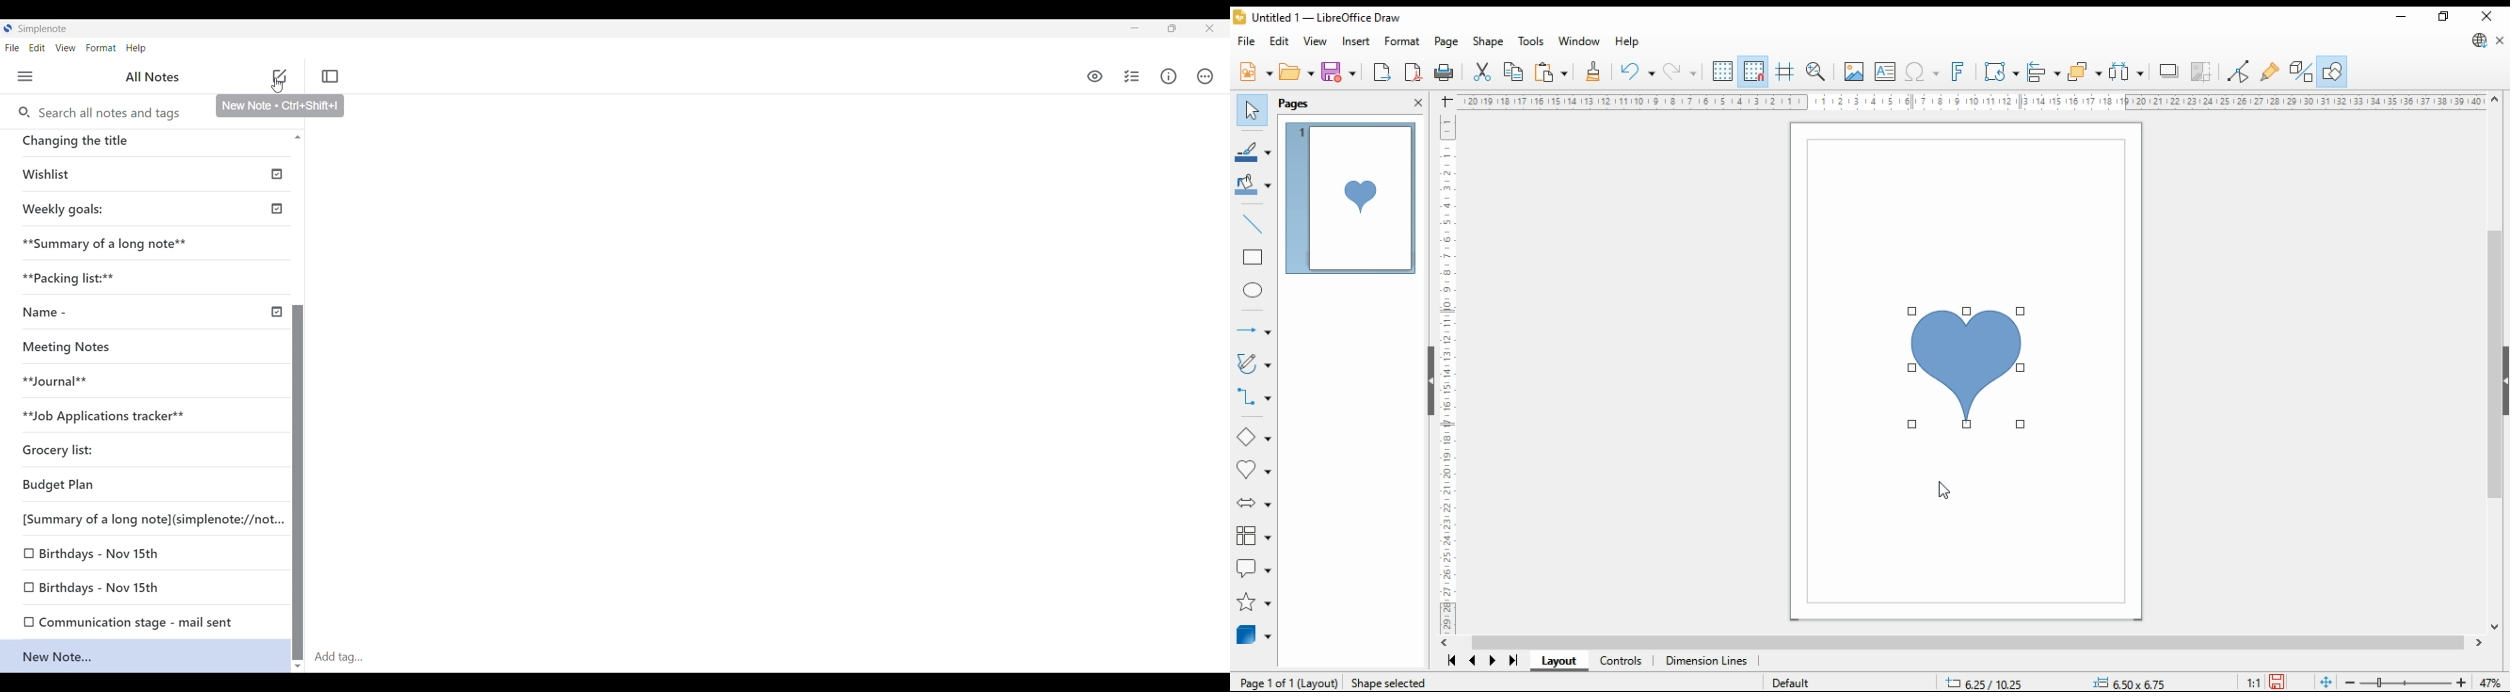  Describe the element at coordinates (281, 106) in the screenshot. I see `Description of selected icon` at that location.